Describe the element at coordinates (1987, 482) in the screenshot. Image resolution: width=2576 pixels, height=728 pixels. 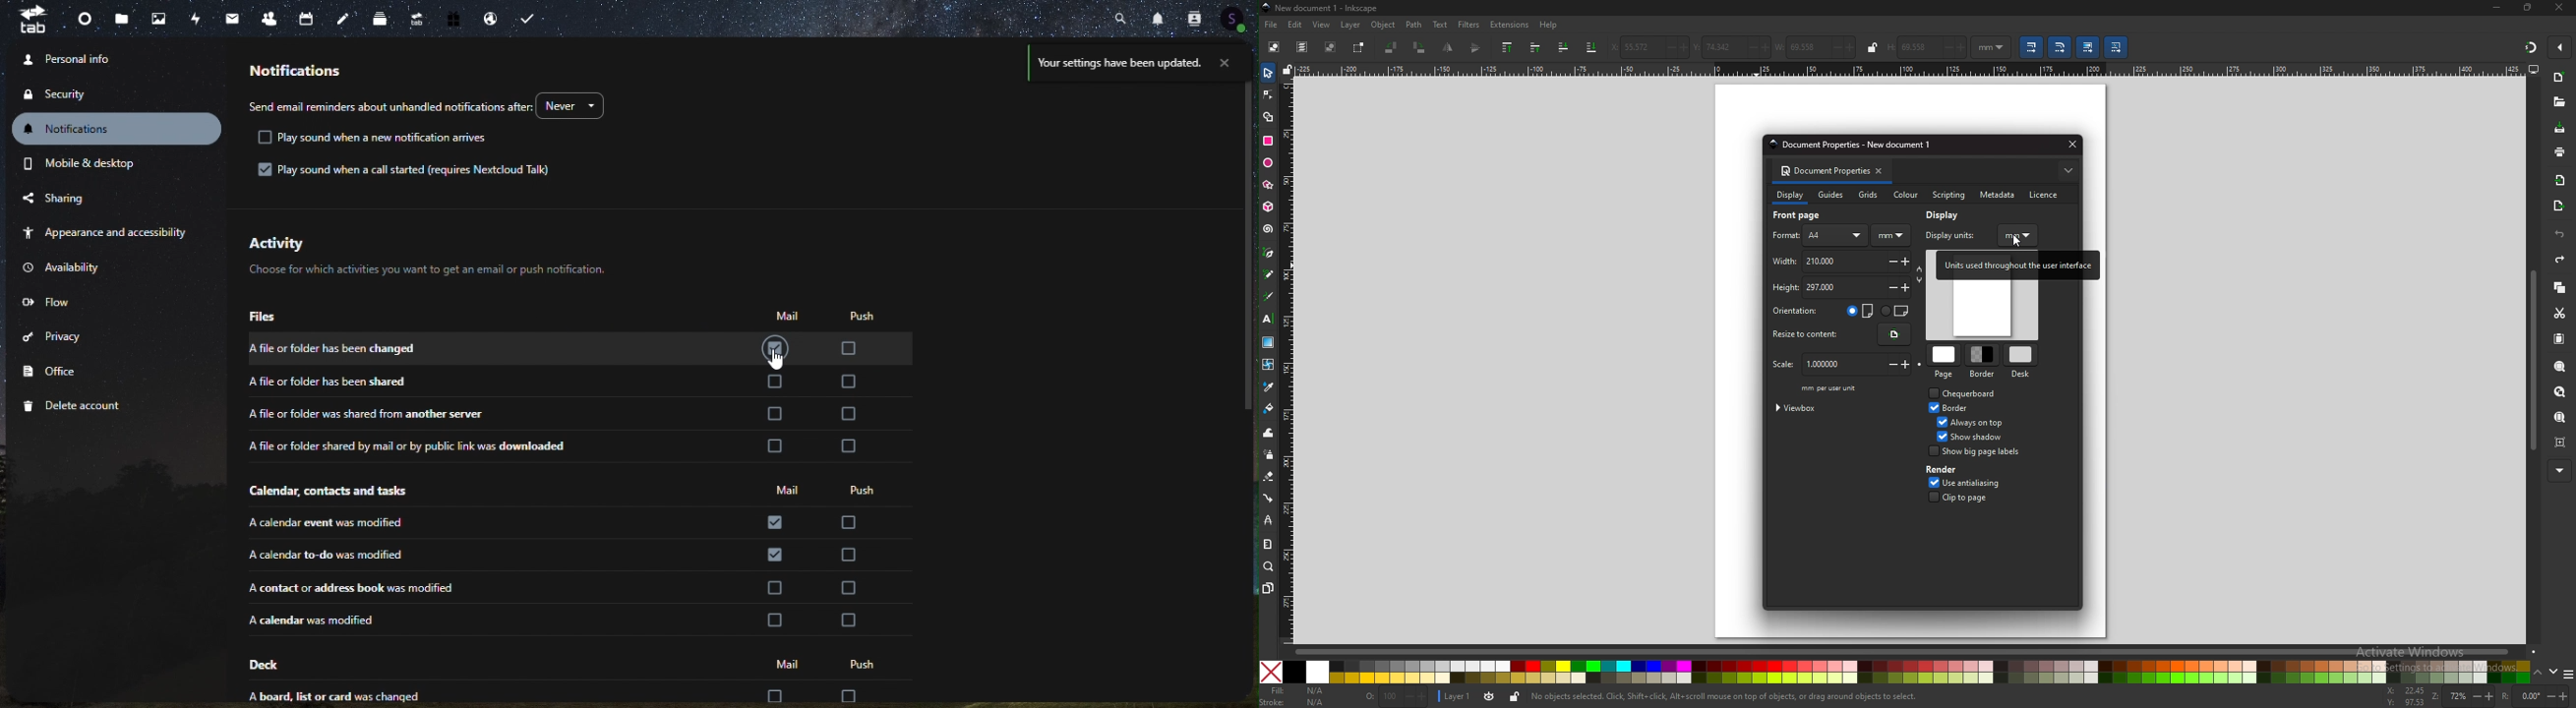
I see `use anti aliasing` at that location.